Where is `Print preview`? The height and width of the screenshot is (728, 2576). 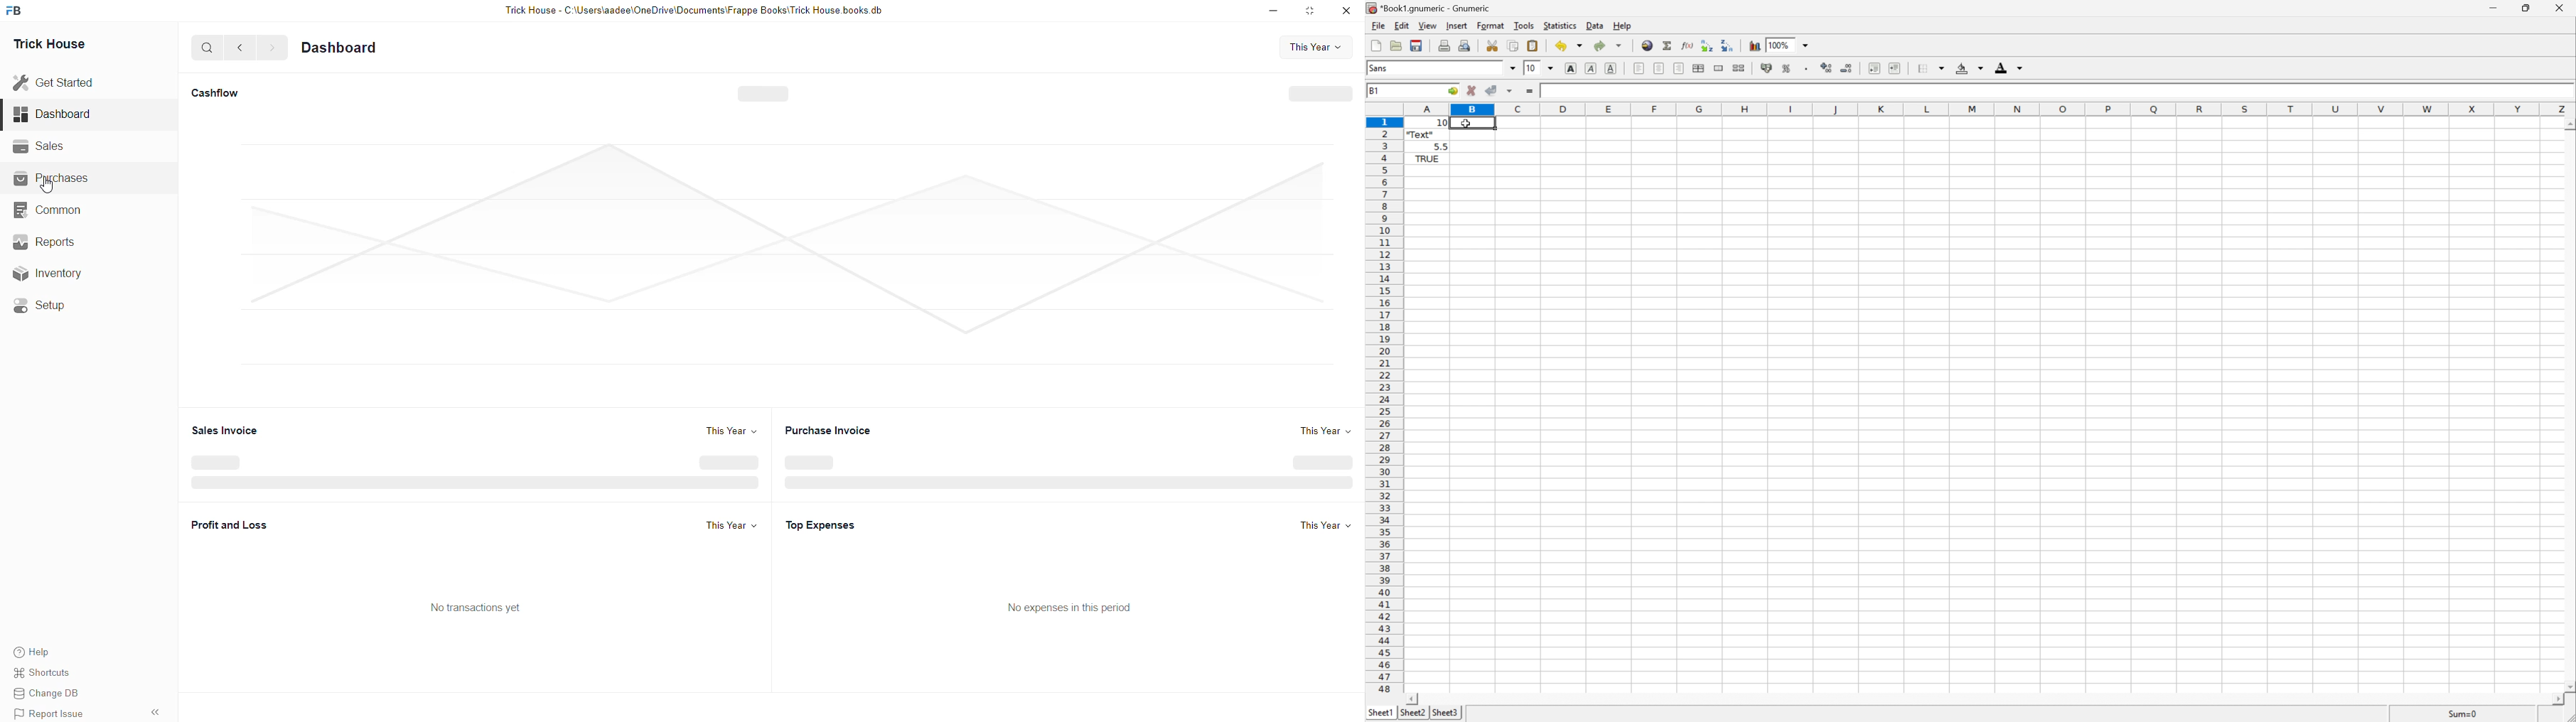 Print preview is located at coordinates (1465, 45).